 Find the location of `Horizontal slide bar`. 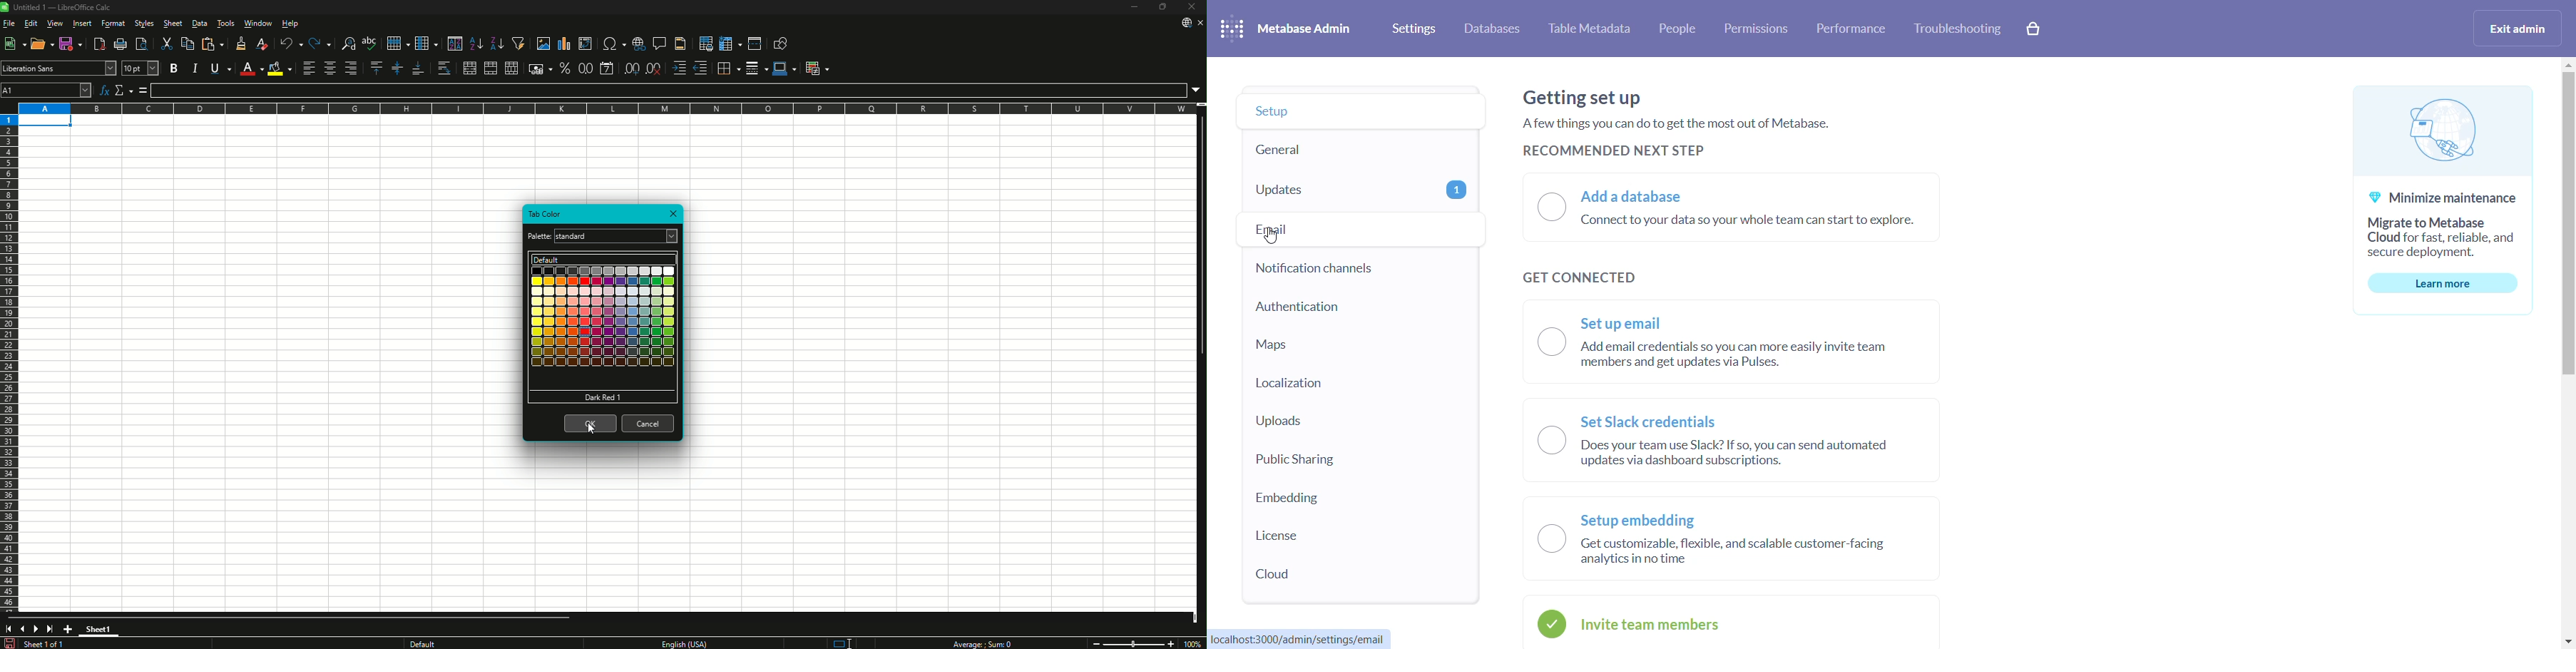

Horizontal slide bar is located at coordinates (292, 617).